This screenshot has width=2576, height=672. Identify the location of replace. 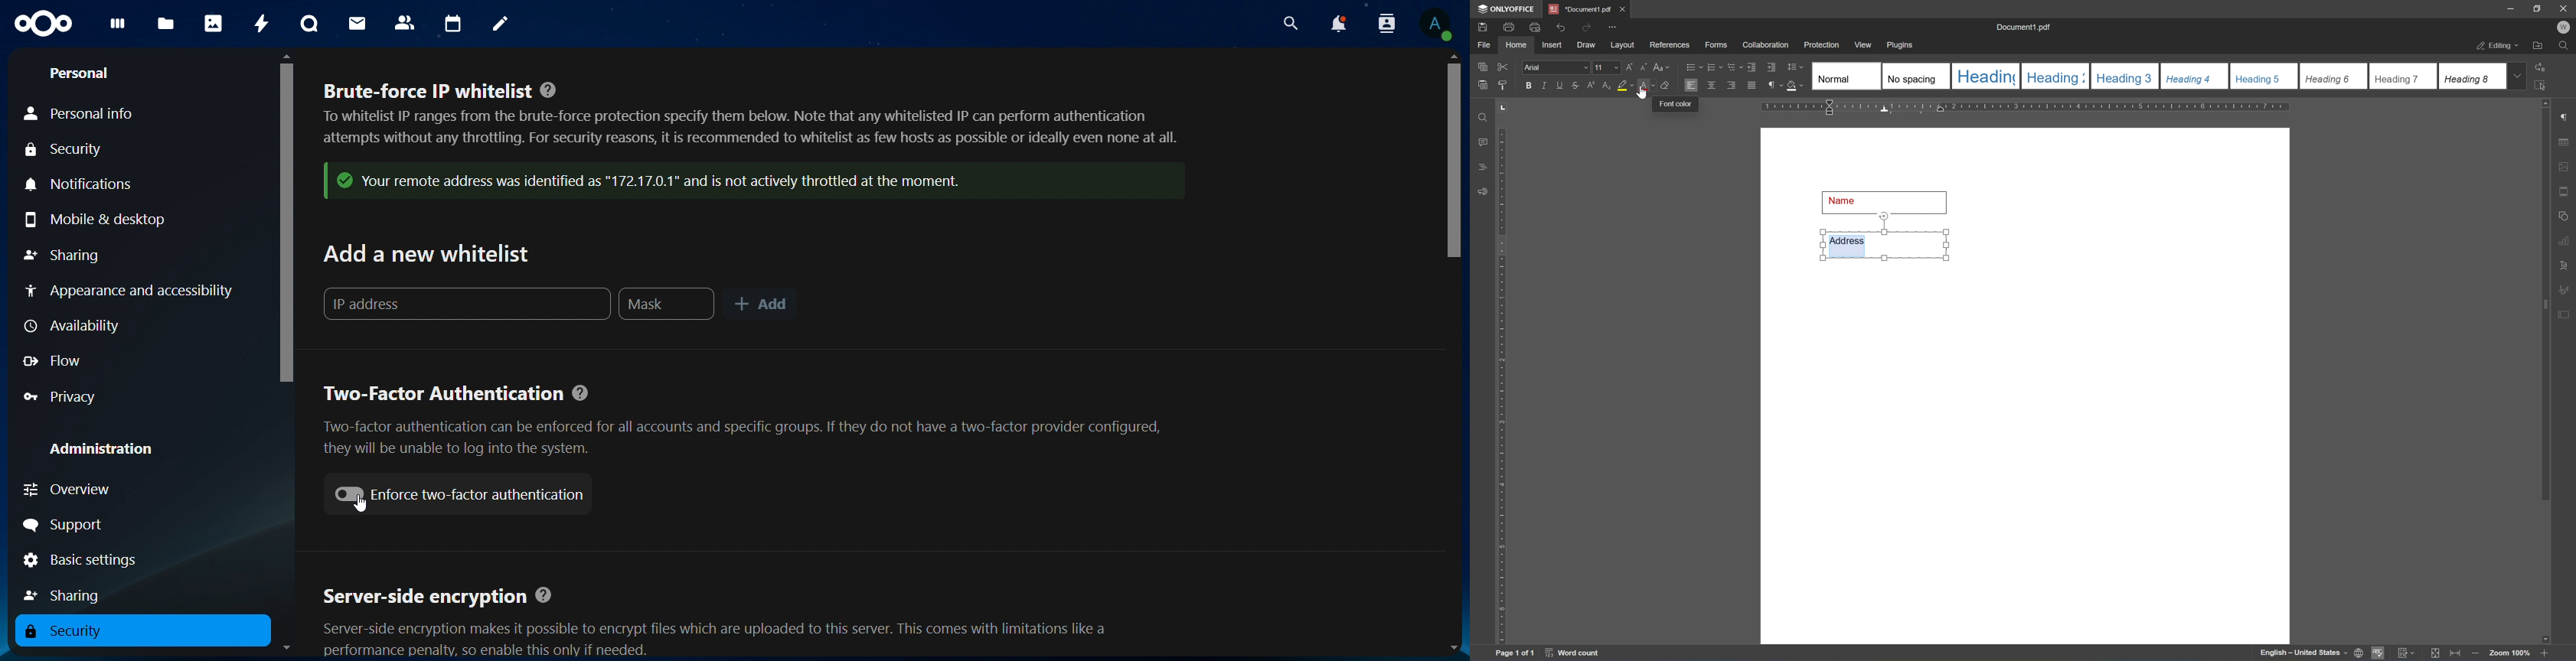
(2544, 67).